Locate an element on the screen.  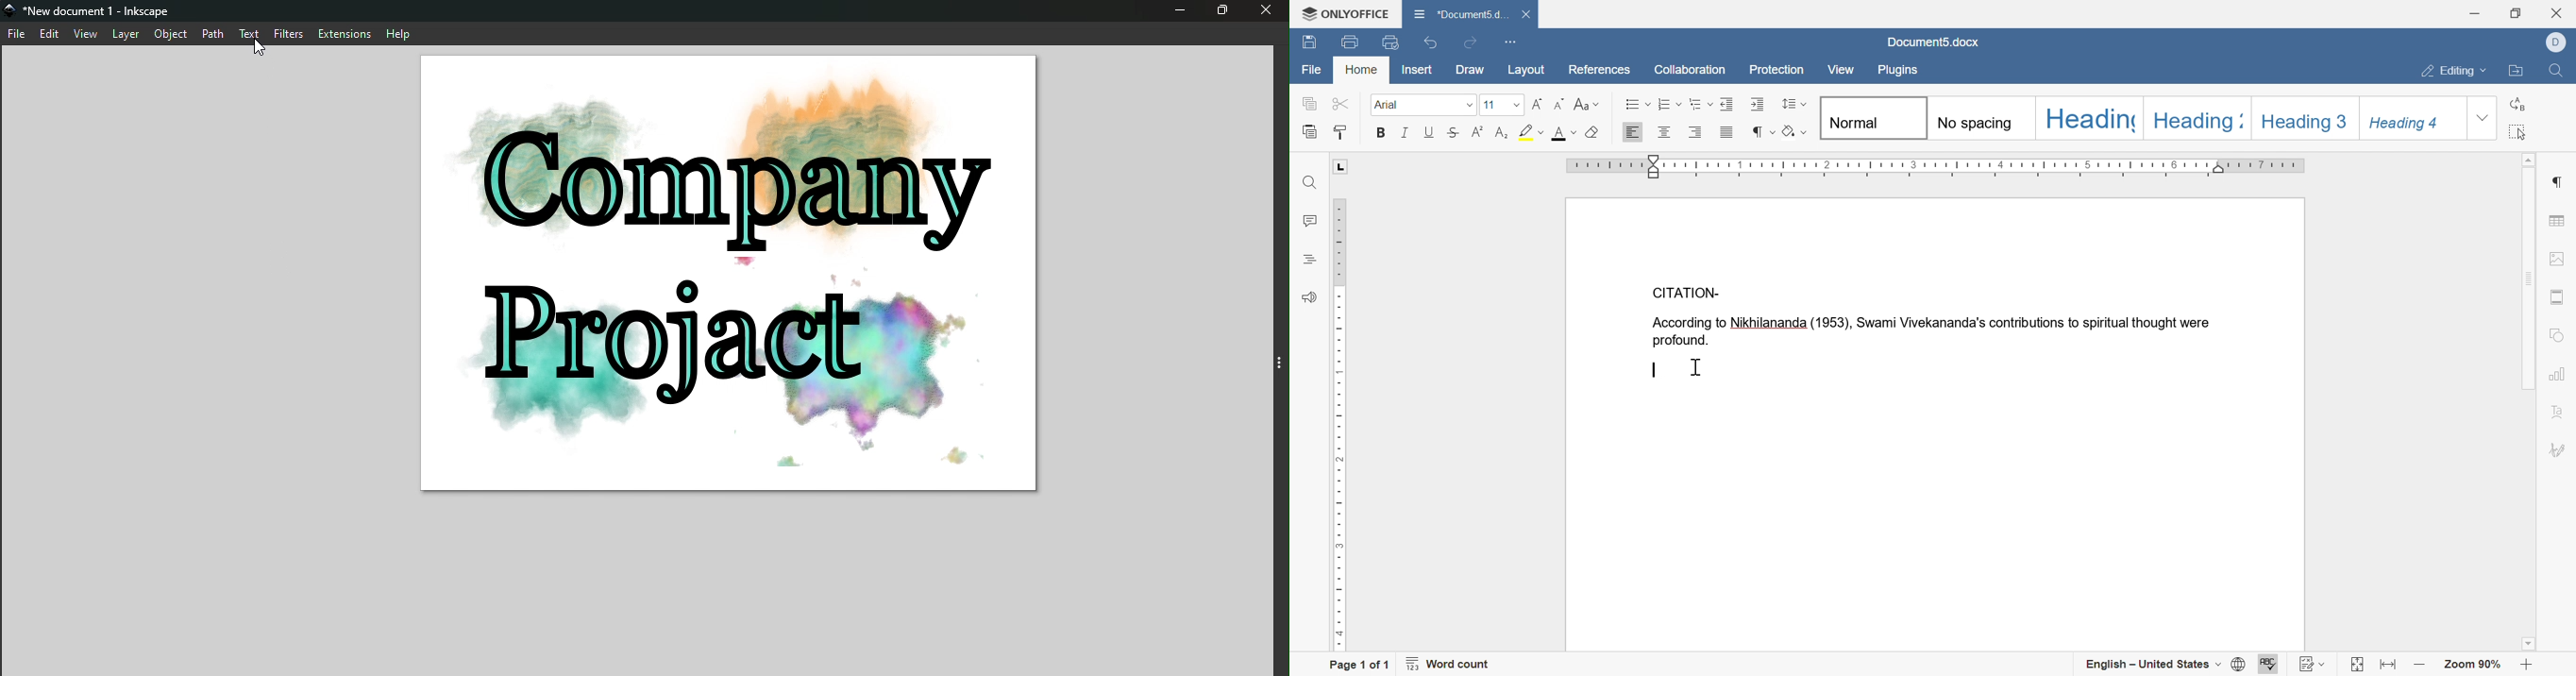
italic is located at coordinates (1407, 133).